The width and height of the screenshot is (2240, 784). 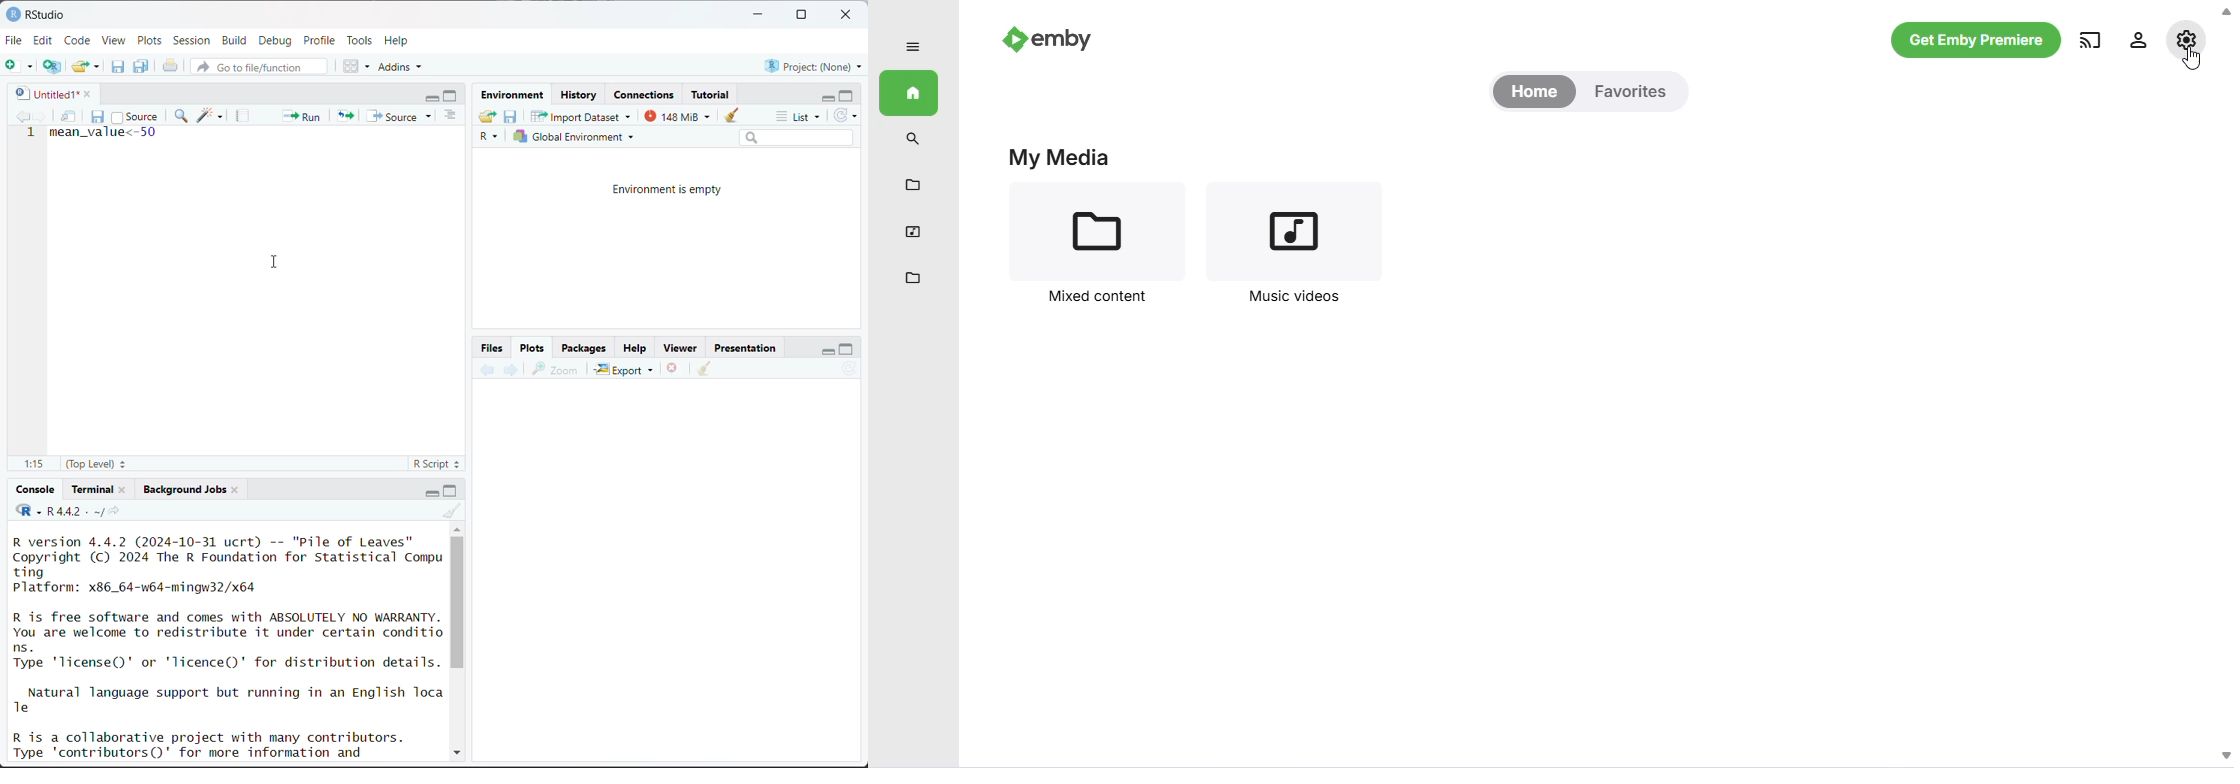 I want to click on R, so click(x=491, y=138).